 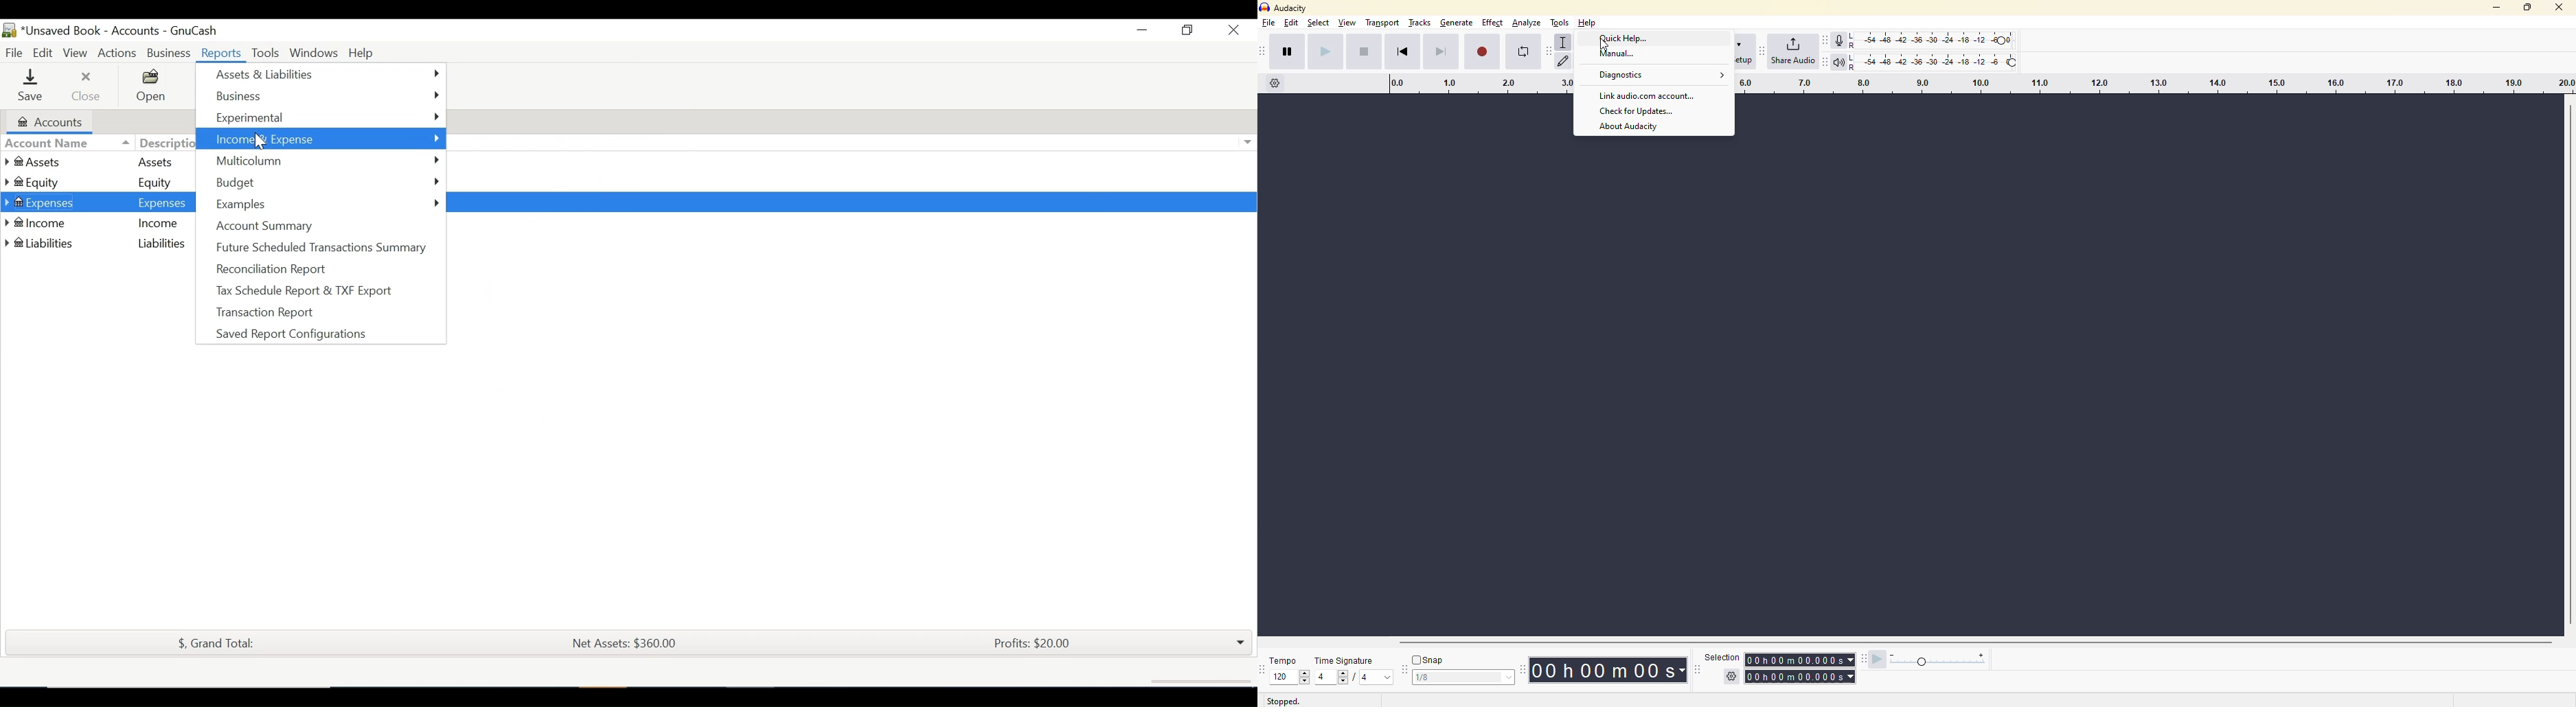 I want to click on transport, so click(x=1385, y=25).